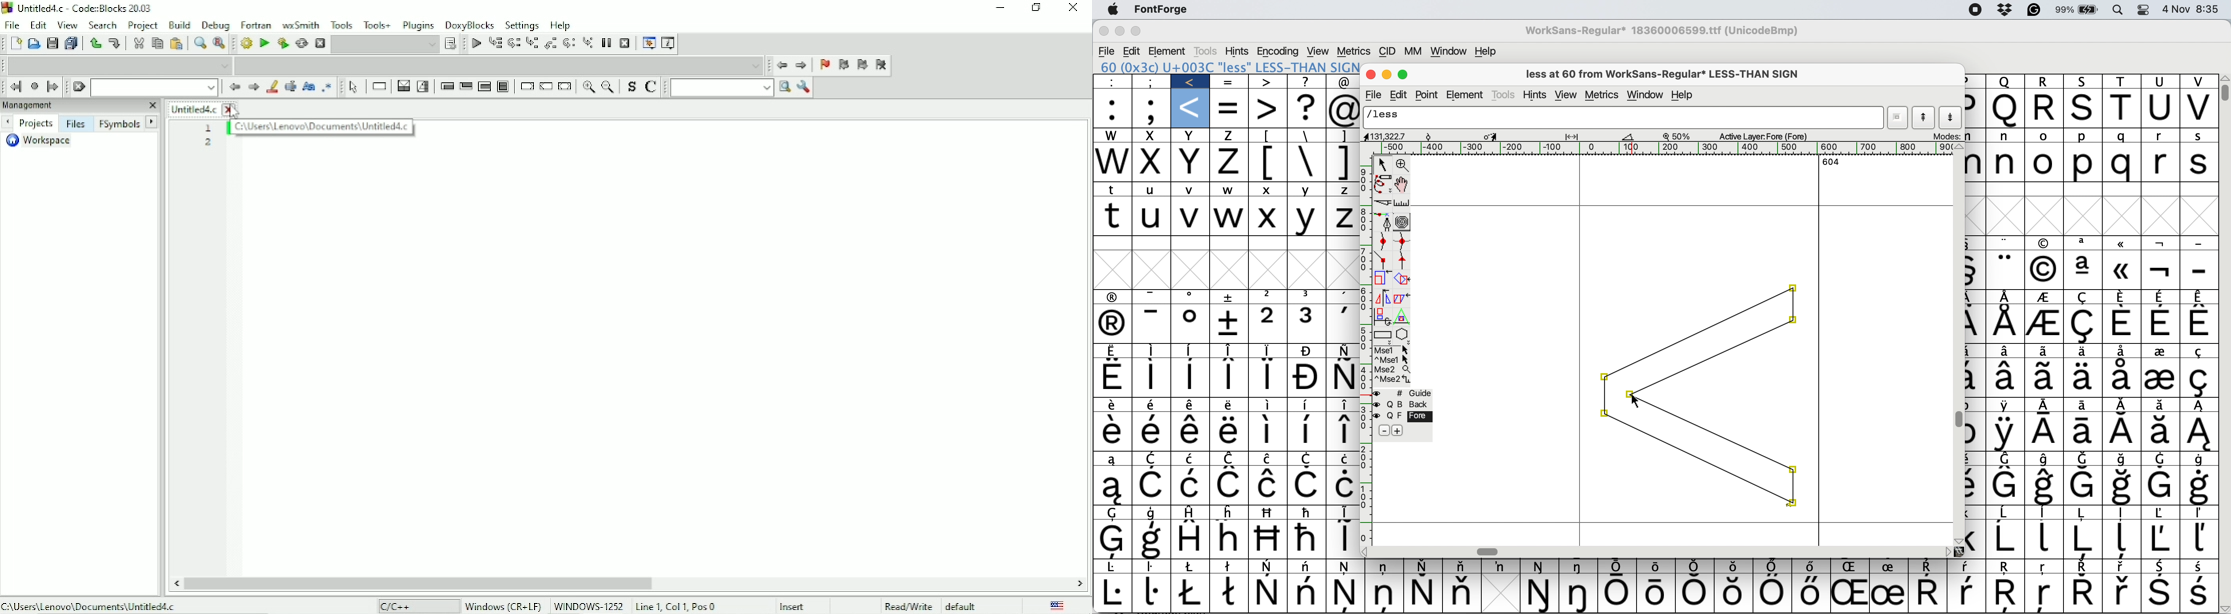 The width and height of the screenshot is (2240, 616). Describe the element at coordinates (804, 87) in the screenshot. I see `Show options window` at that location.